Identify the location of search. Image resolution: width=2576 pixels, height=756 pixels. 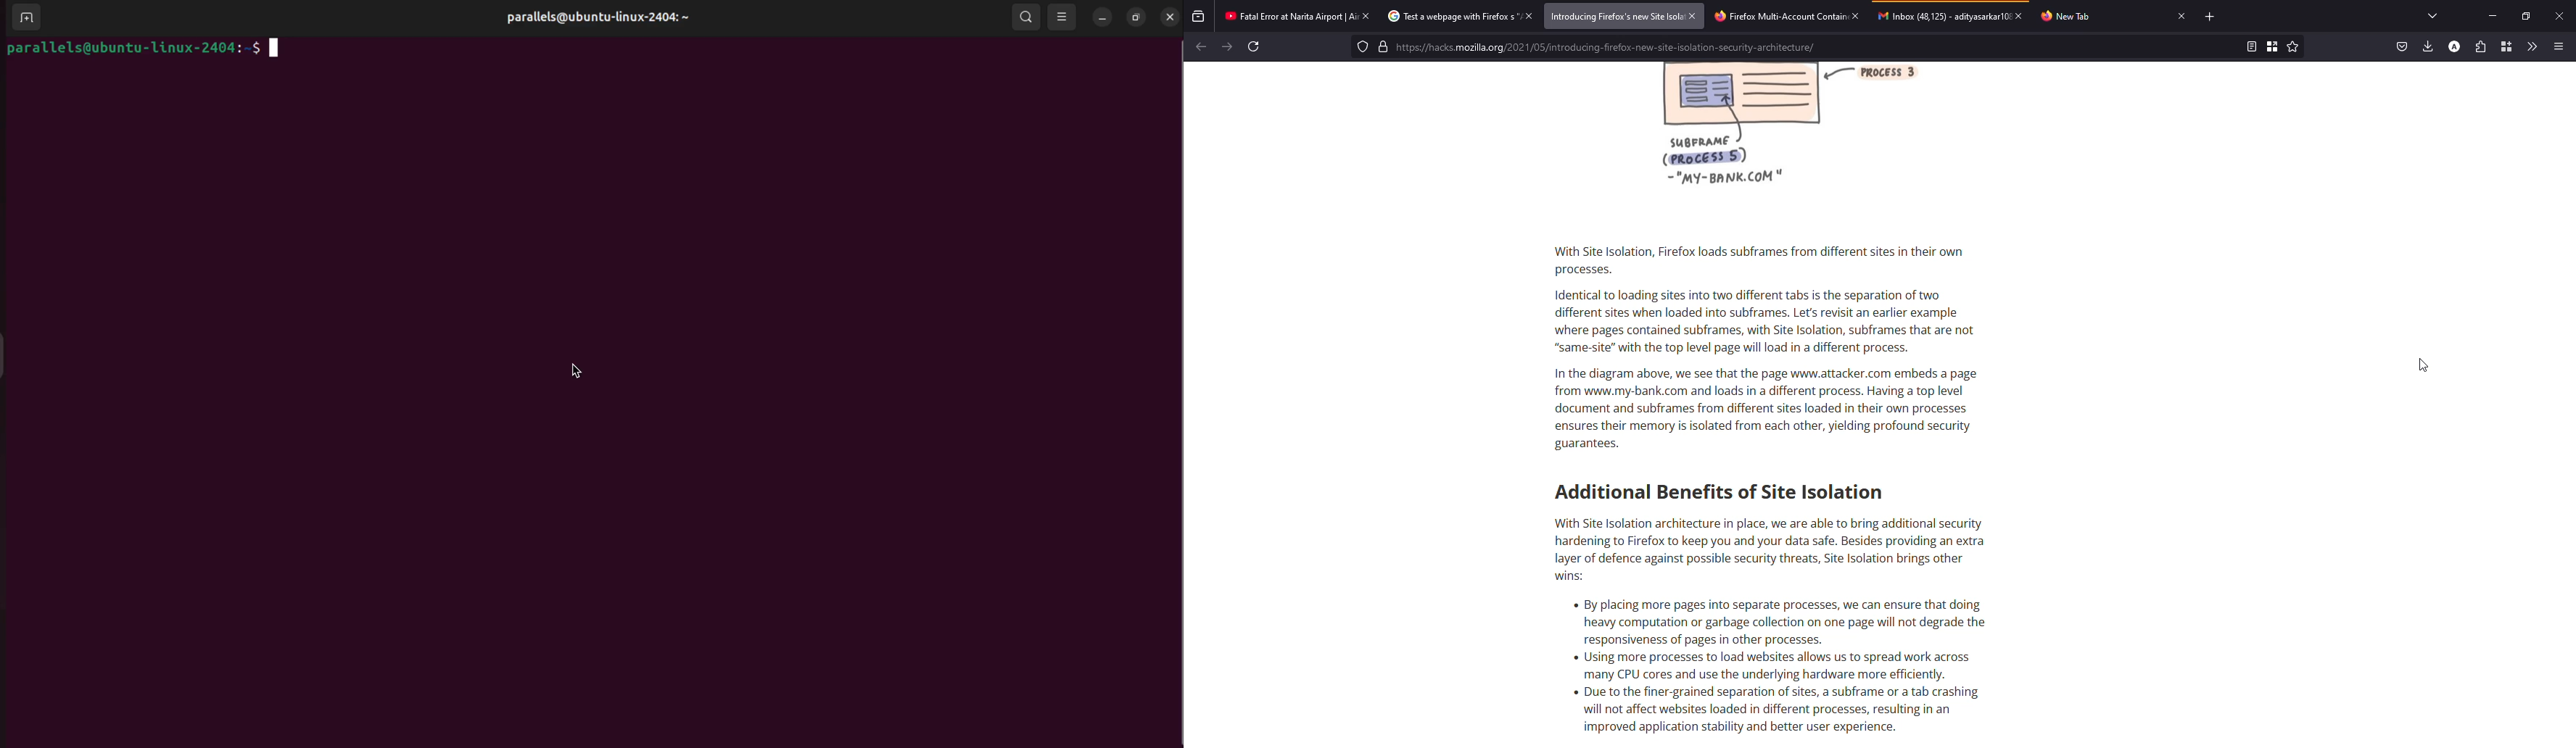
(1816, 48).